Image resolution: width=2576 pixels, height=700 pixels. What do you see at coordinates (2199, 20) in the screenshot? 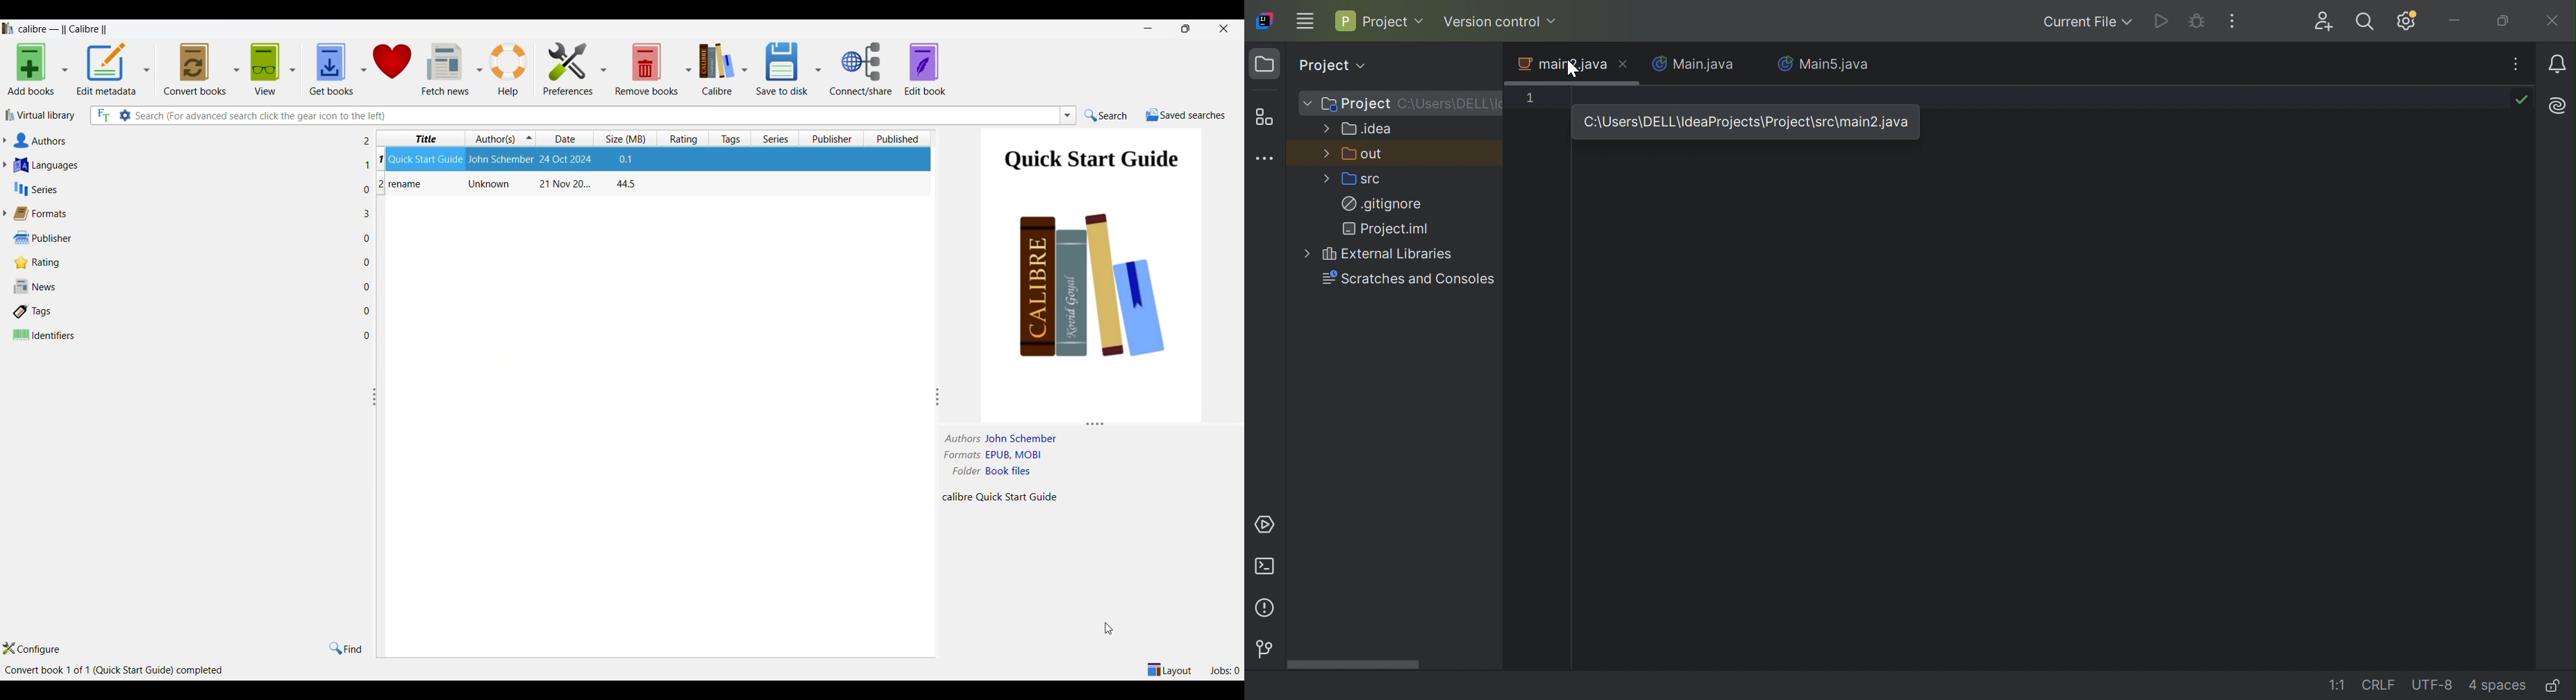
I see `Debug` at bounding box center [2199, 20].